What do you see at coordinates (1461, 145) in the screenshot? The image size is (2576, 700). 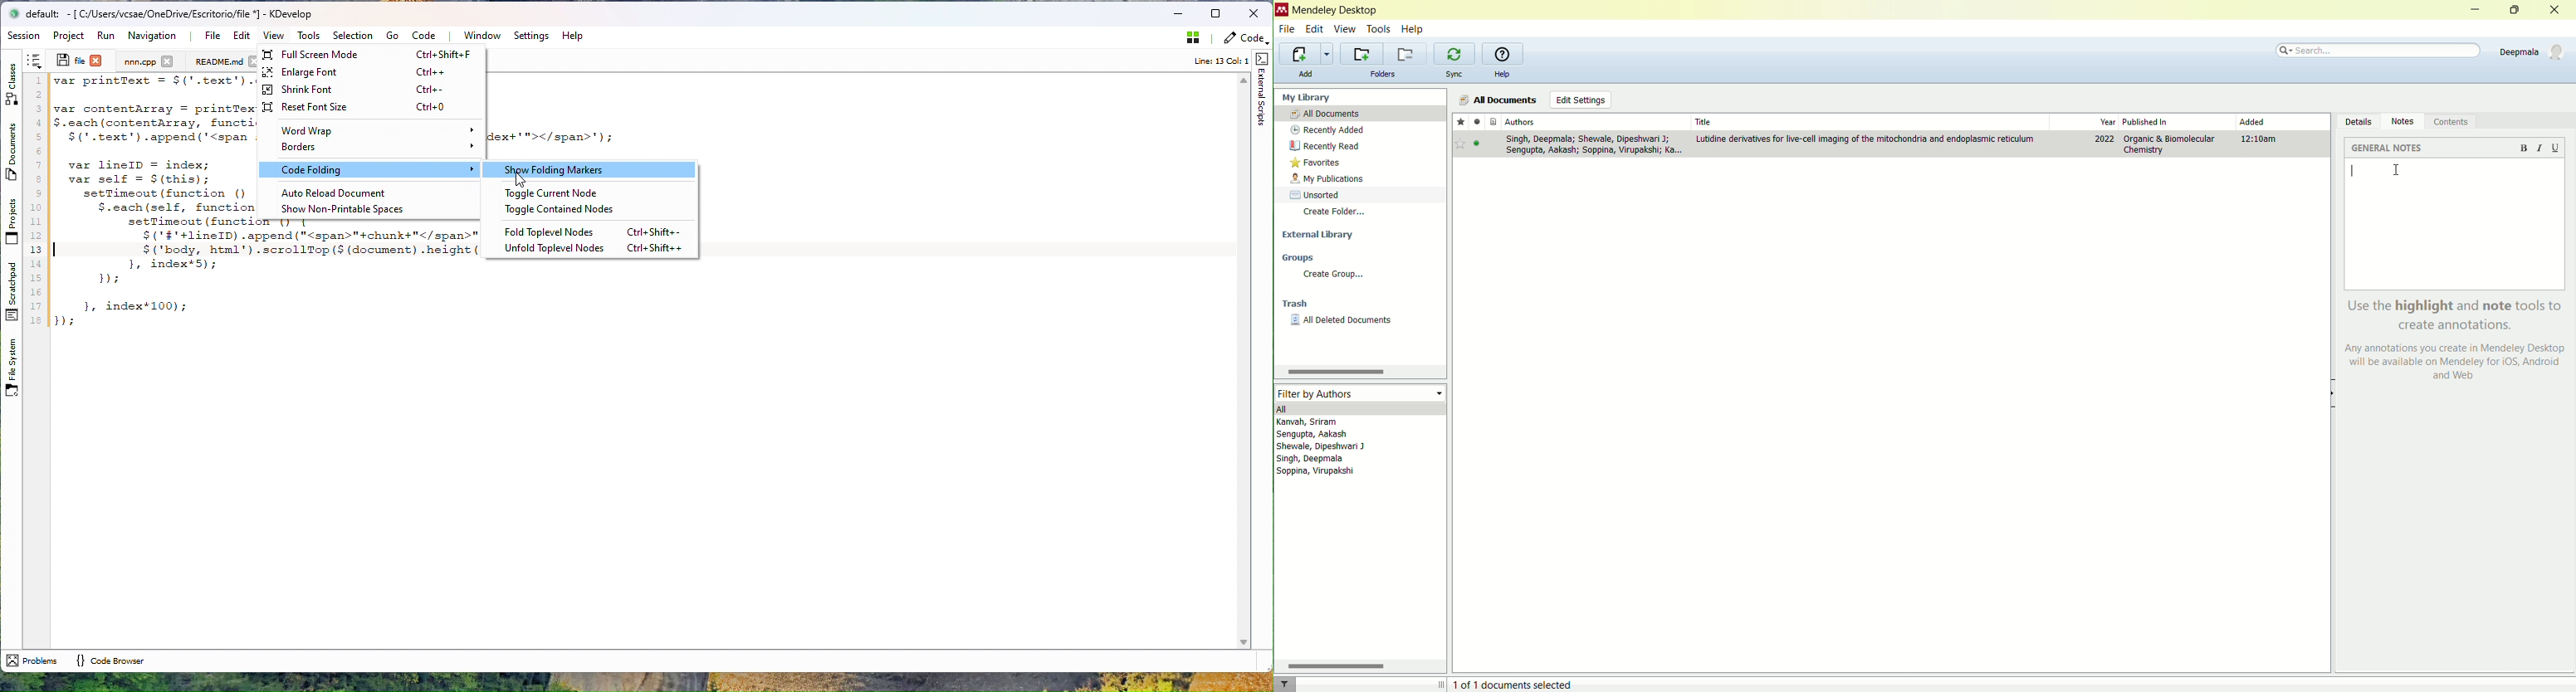 I see `Bookmark` at bounding box center [1461, 145].